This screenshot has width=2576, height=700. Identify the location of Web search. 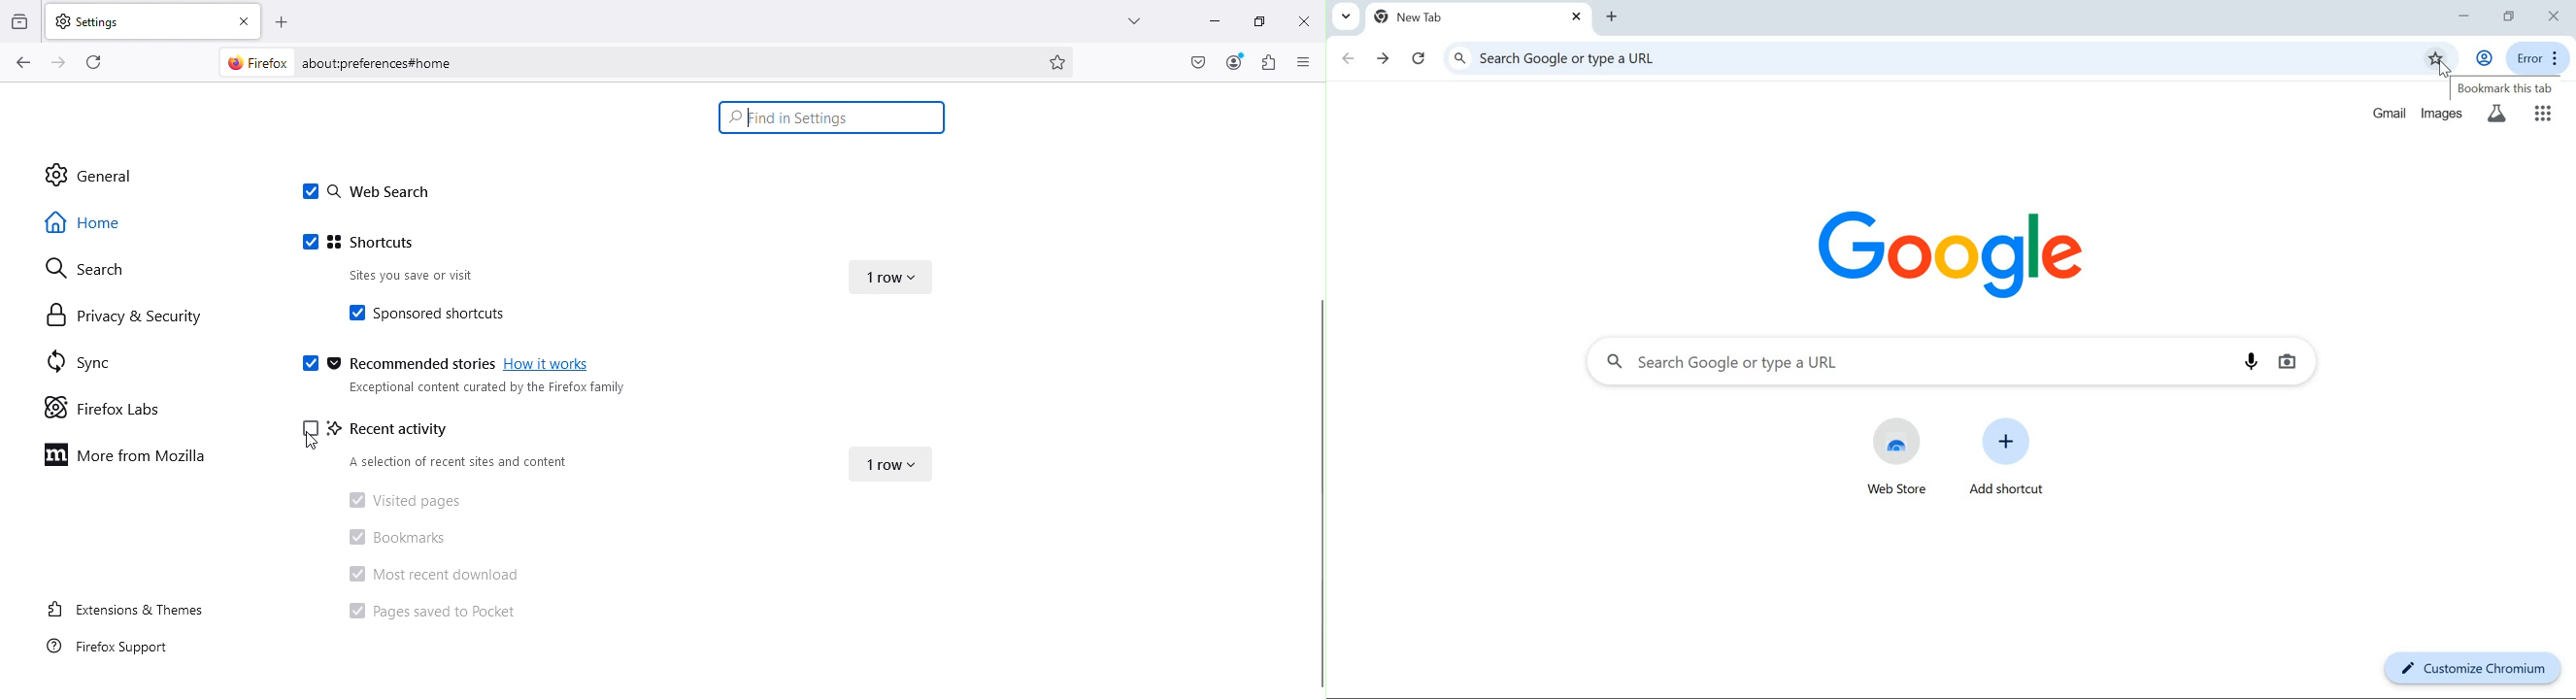
(364, 193).